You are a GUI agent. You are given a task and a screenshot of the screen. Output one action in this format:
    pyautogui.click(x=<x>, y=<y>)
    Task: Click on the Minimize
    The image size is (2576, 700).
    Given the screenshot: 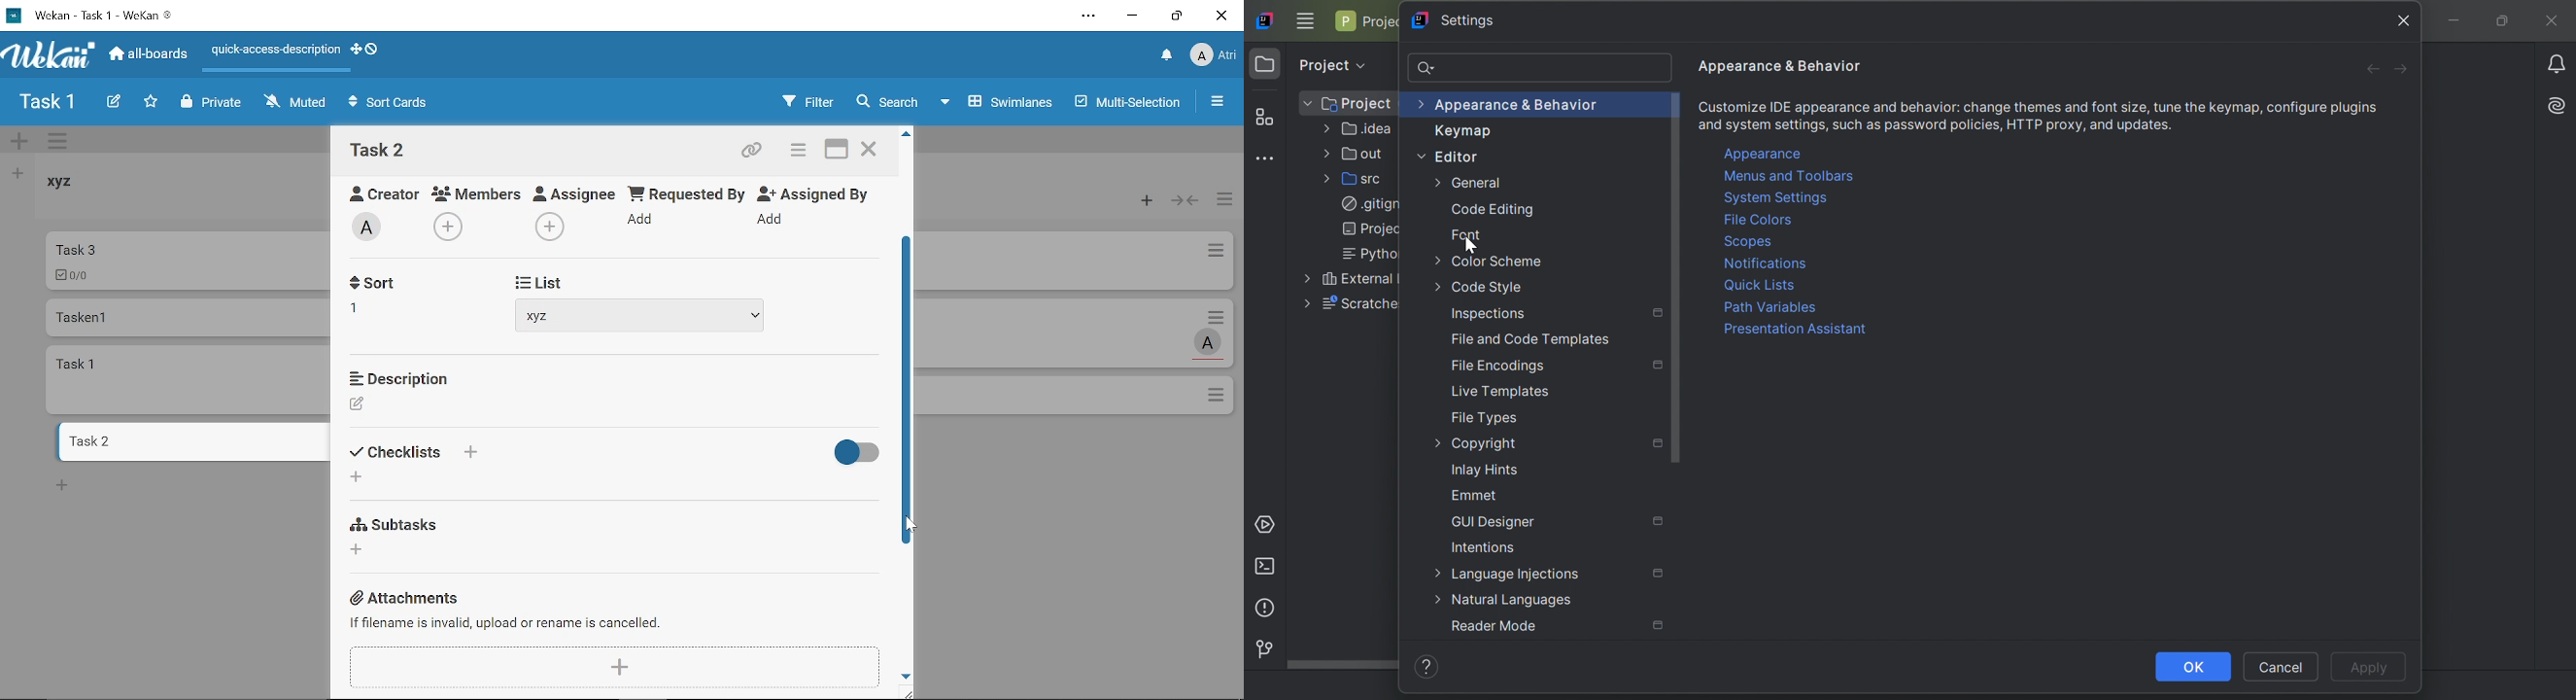 What is the action you would take?
    pyautogui.click(x=2459, y=22)
    